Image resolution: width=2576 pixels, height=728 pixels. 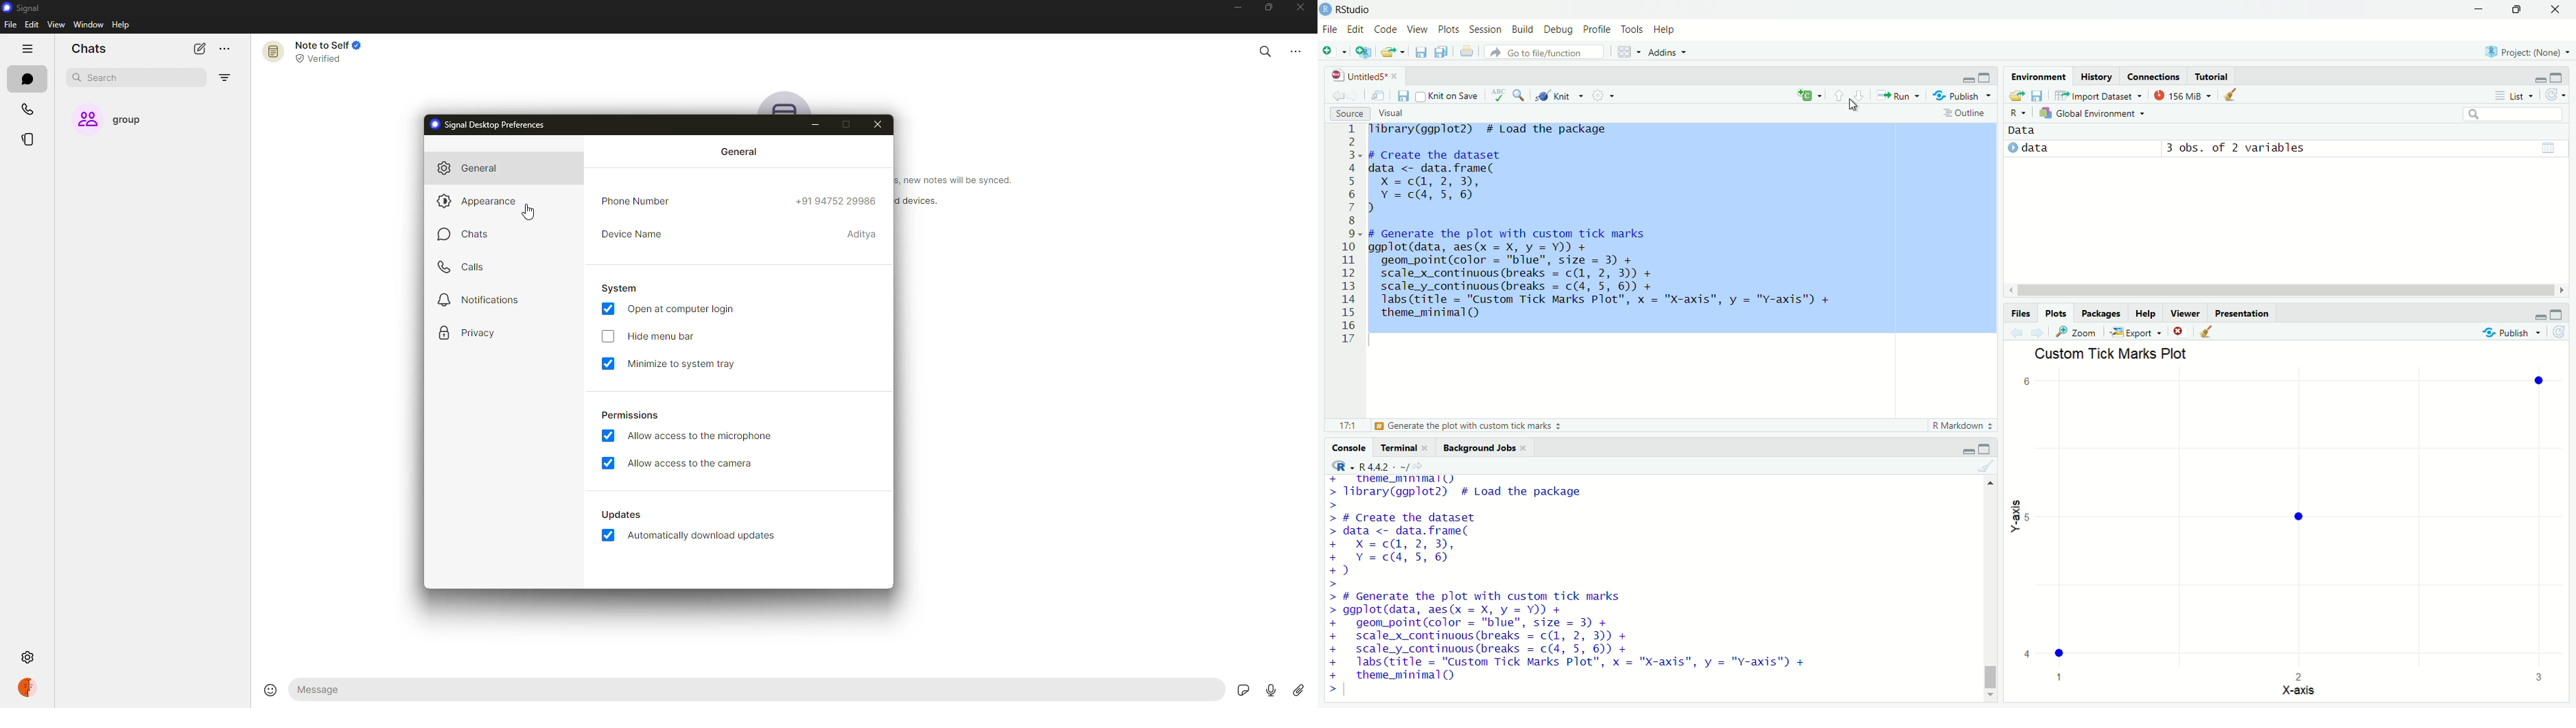 What do you see at coordinates (1387, 30) in the screenshot?
I see `code` at bounding box center [1387, 30].